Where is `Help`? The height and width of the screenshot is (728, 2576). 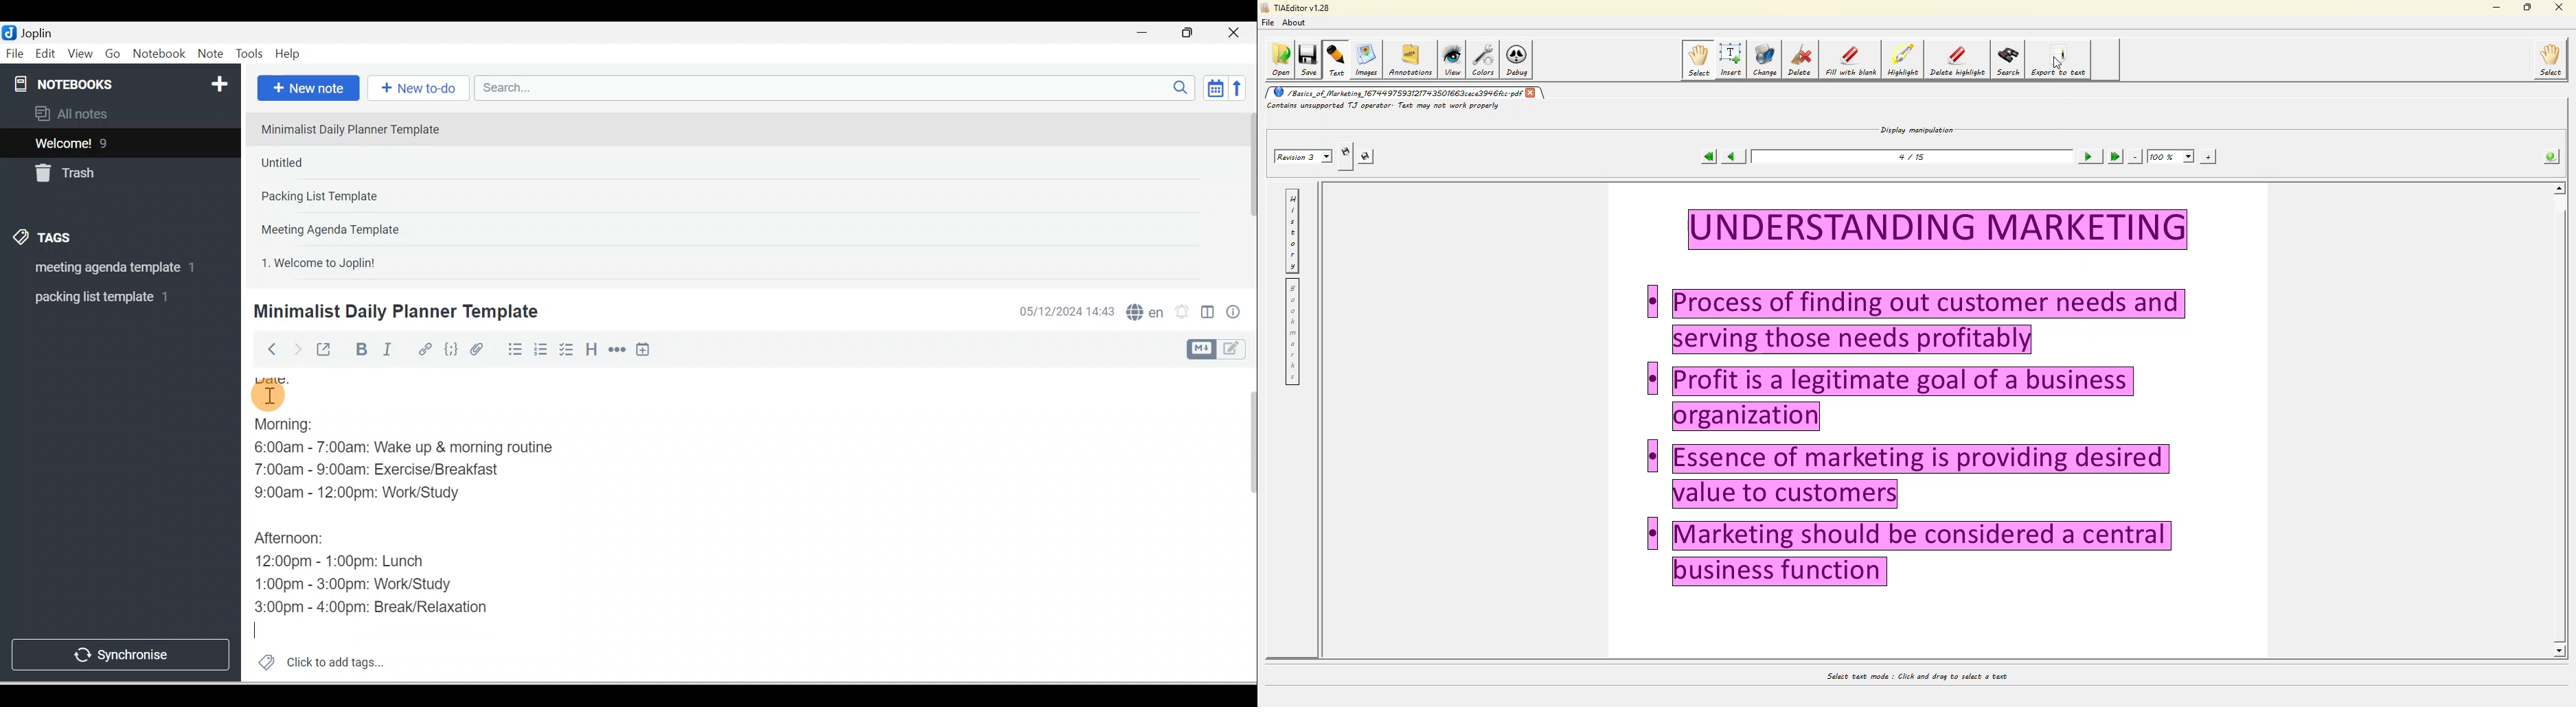 Help is located at coordinates (288, 54).